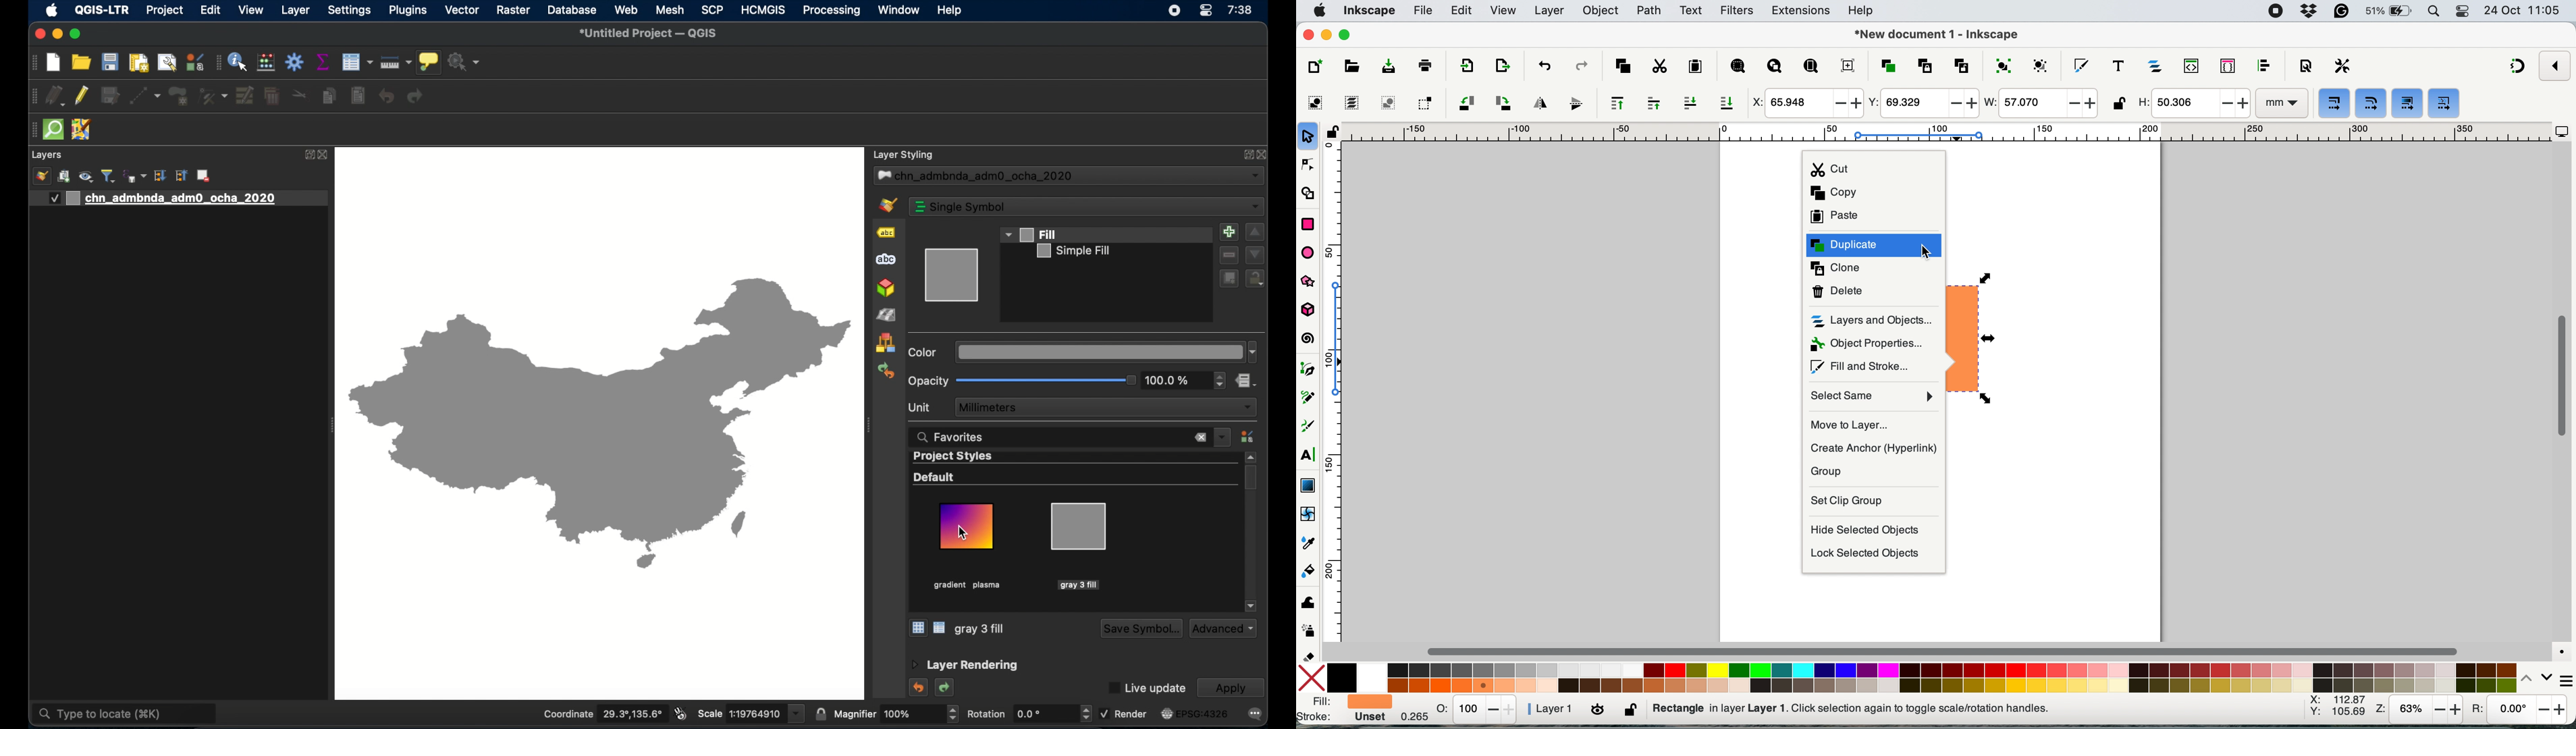  Describe the element at coordinates (387, 96) in the screenshot. I see `undo` at that location.